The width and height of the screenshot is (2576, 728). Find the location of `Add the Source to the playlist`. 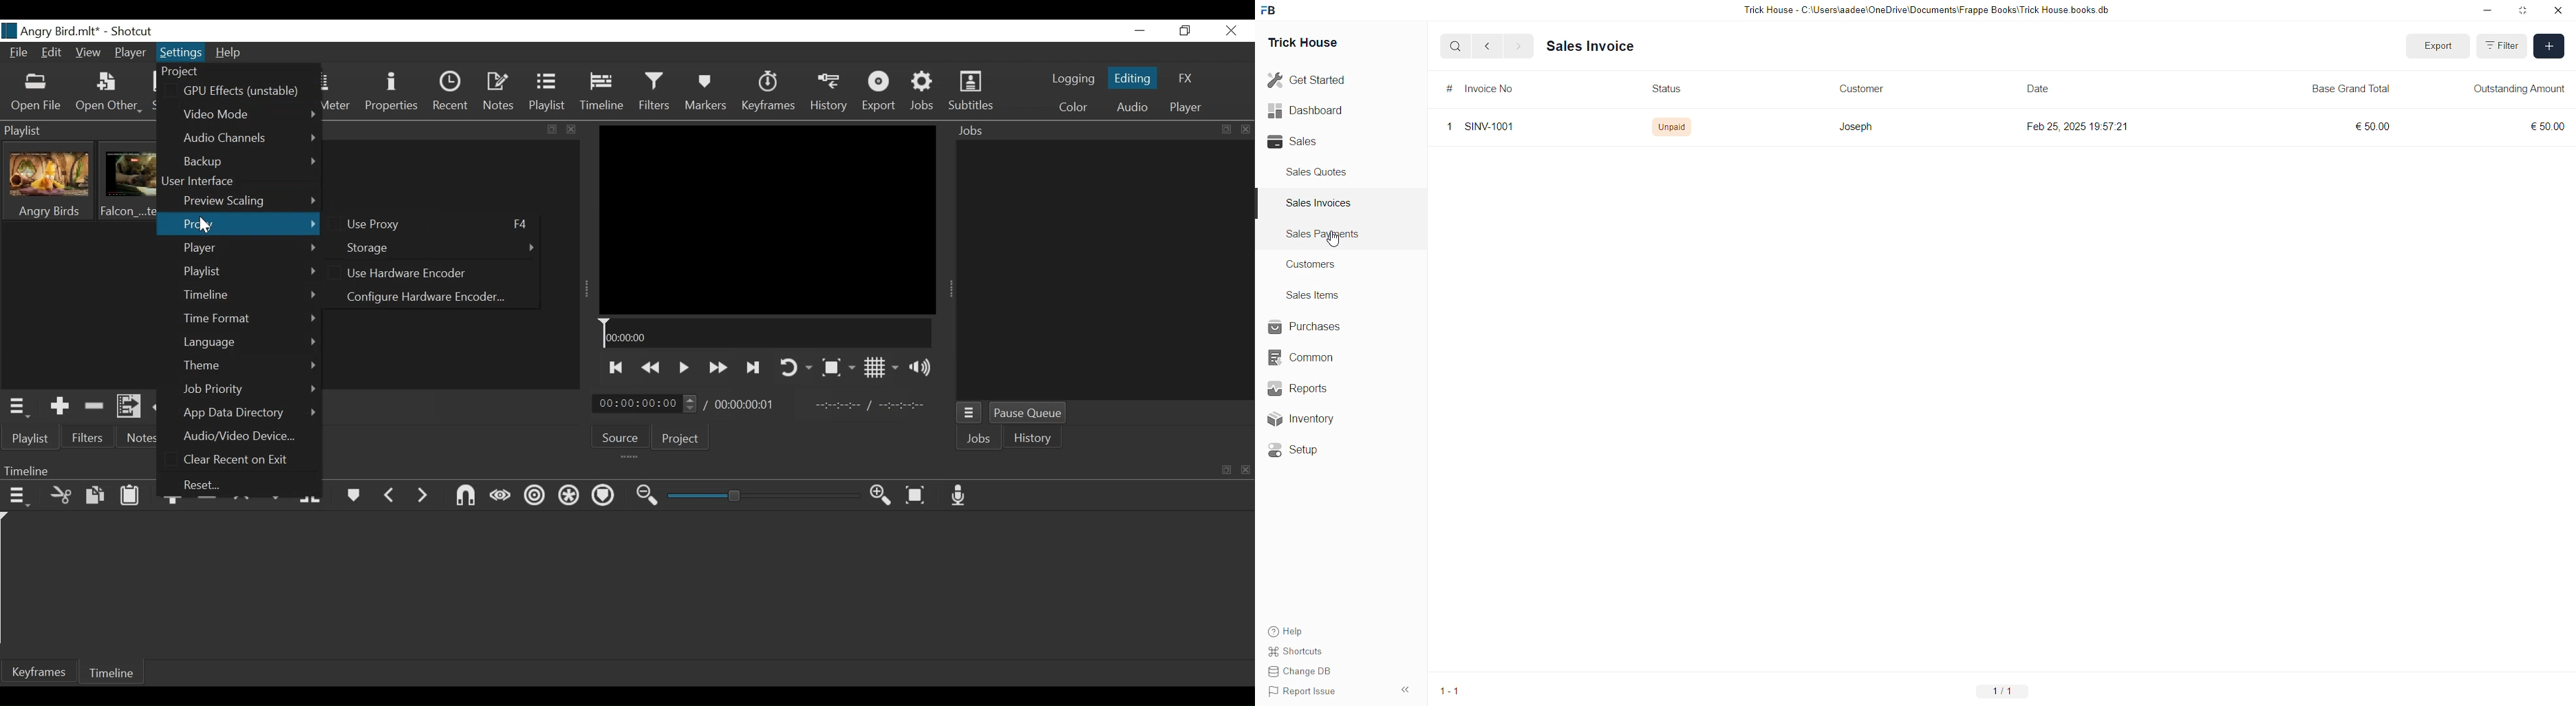

Add the Source to the playlist is located at coordinates (58, 406).